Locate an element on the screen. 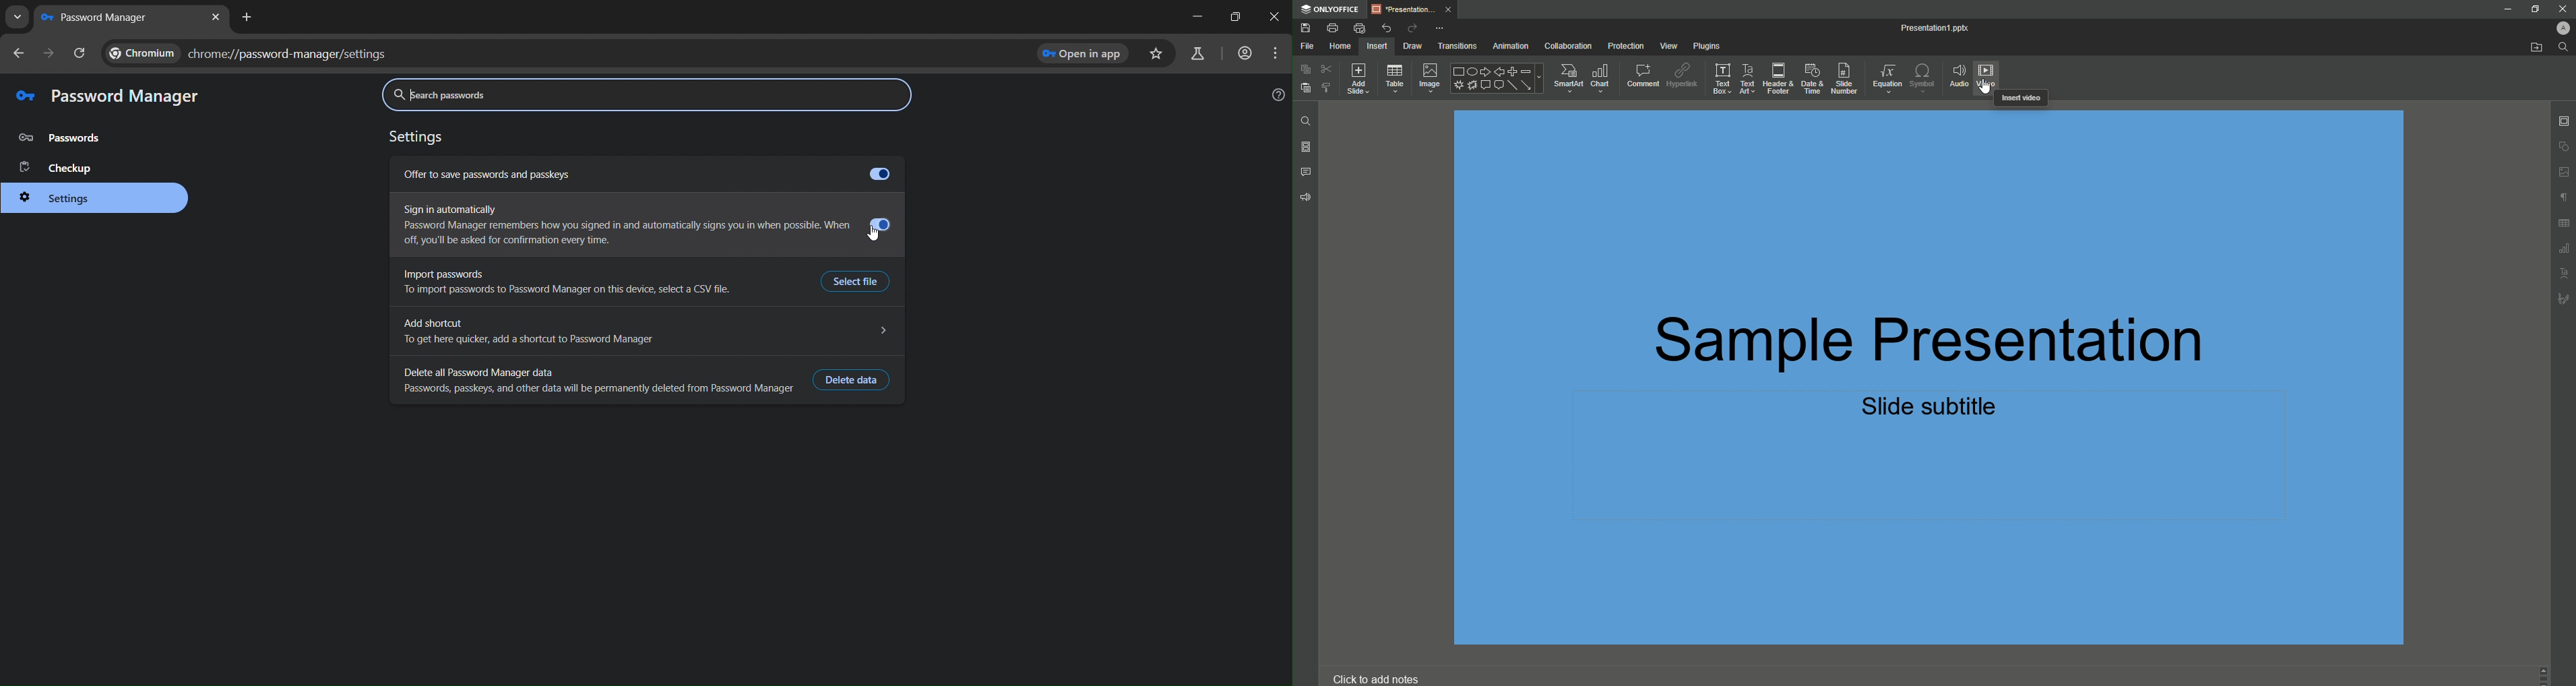 The width and height of the screenshot is (2576, 700). Video is located at coordinates (1990, 72).